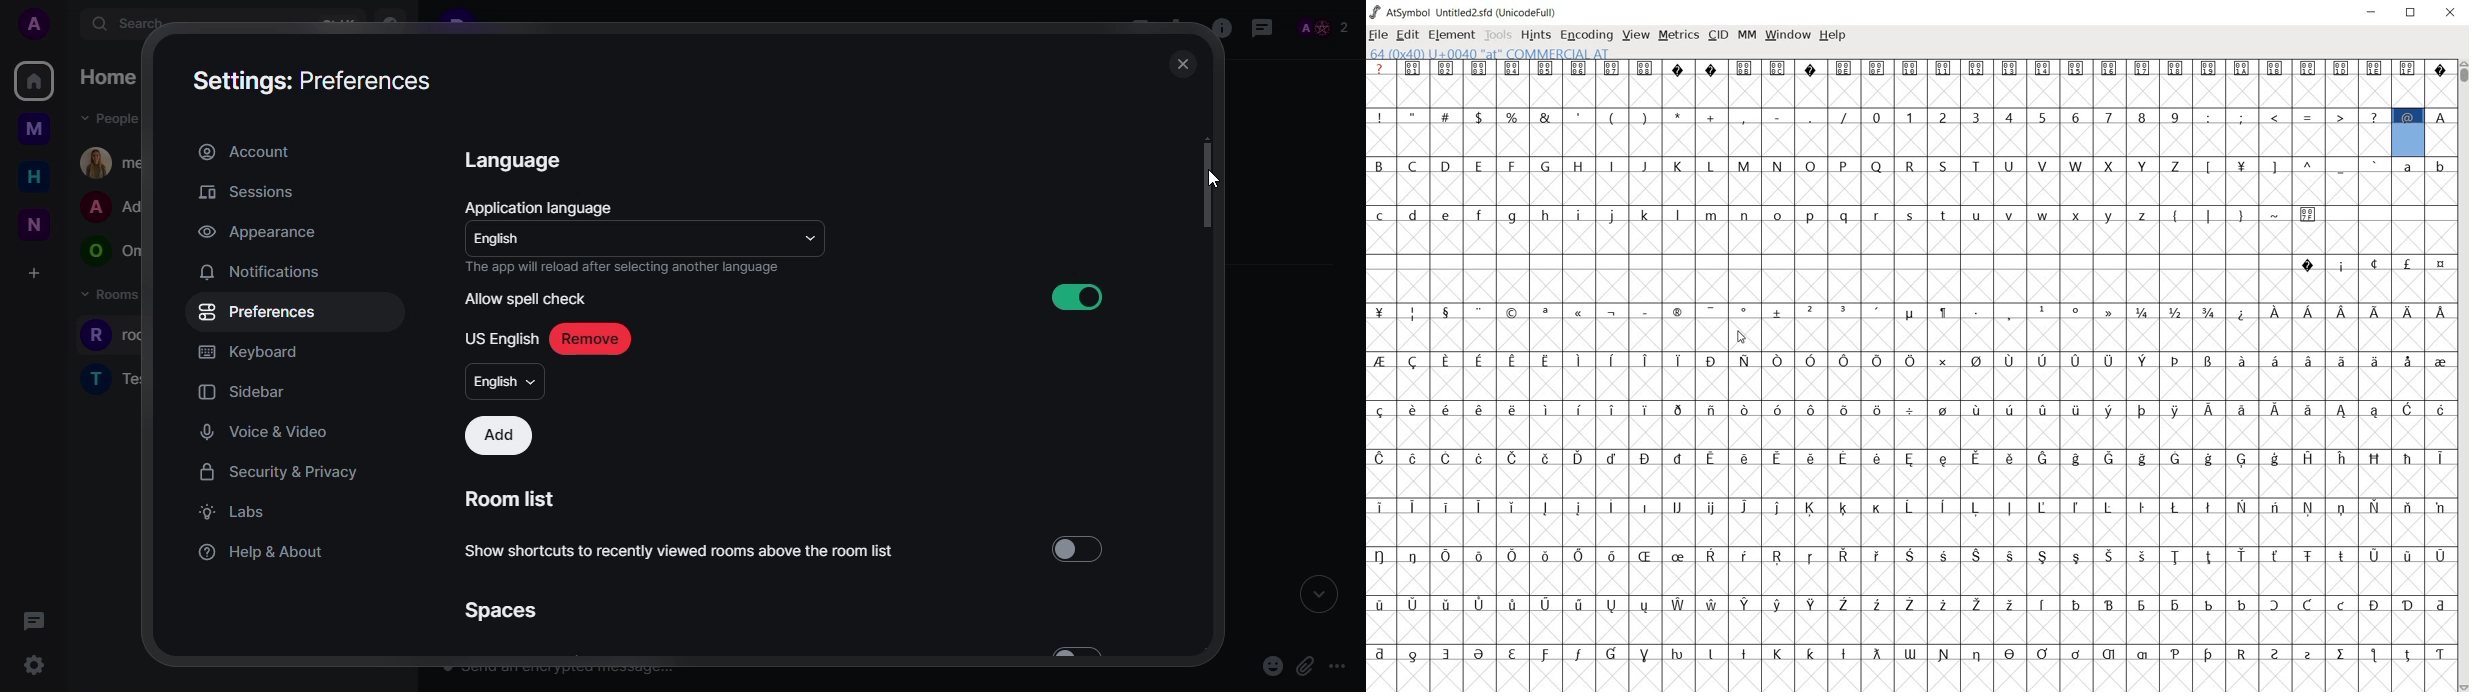 This screenshot has width=2492, height=700. What do you see at coordinates (1745, 313) in the screenshot?
I see `special characters` at bounding box center [1745, 313].